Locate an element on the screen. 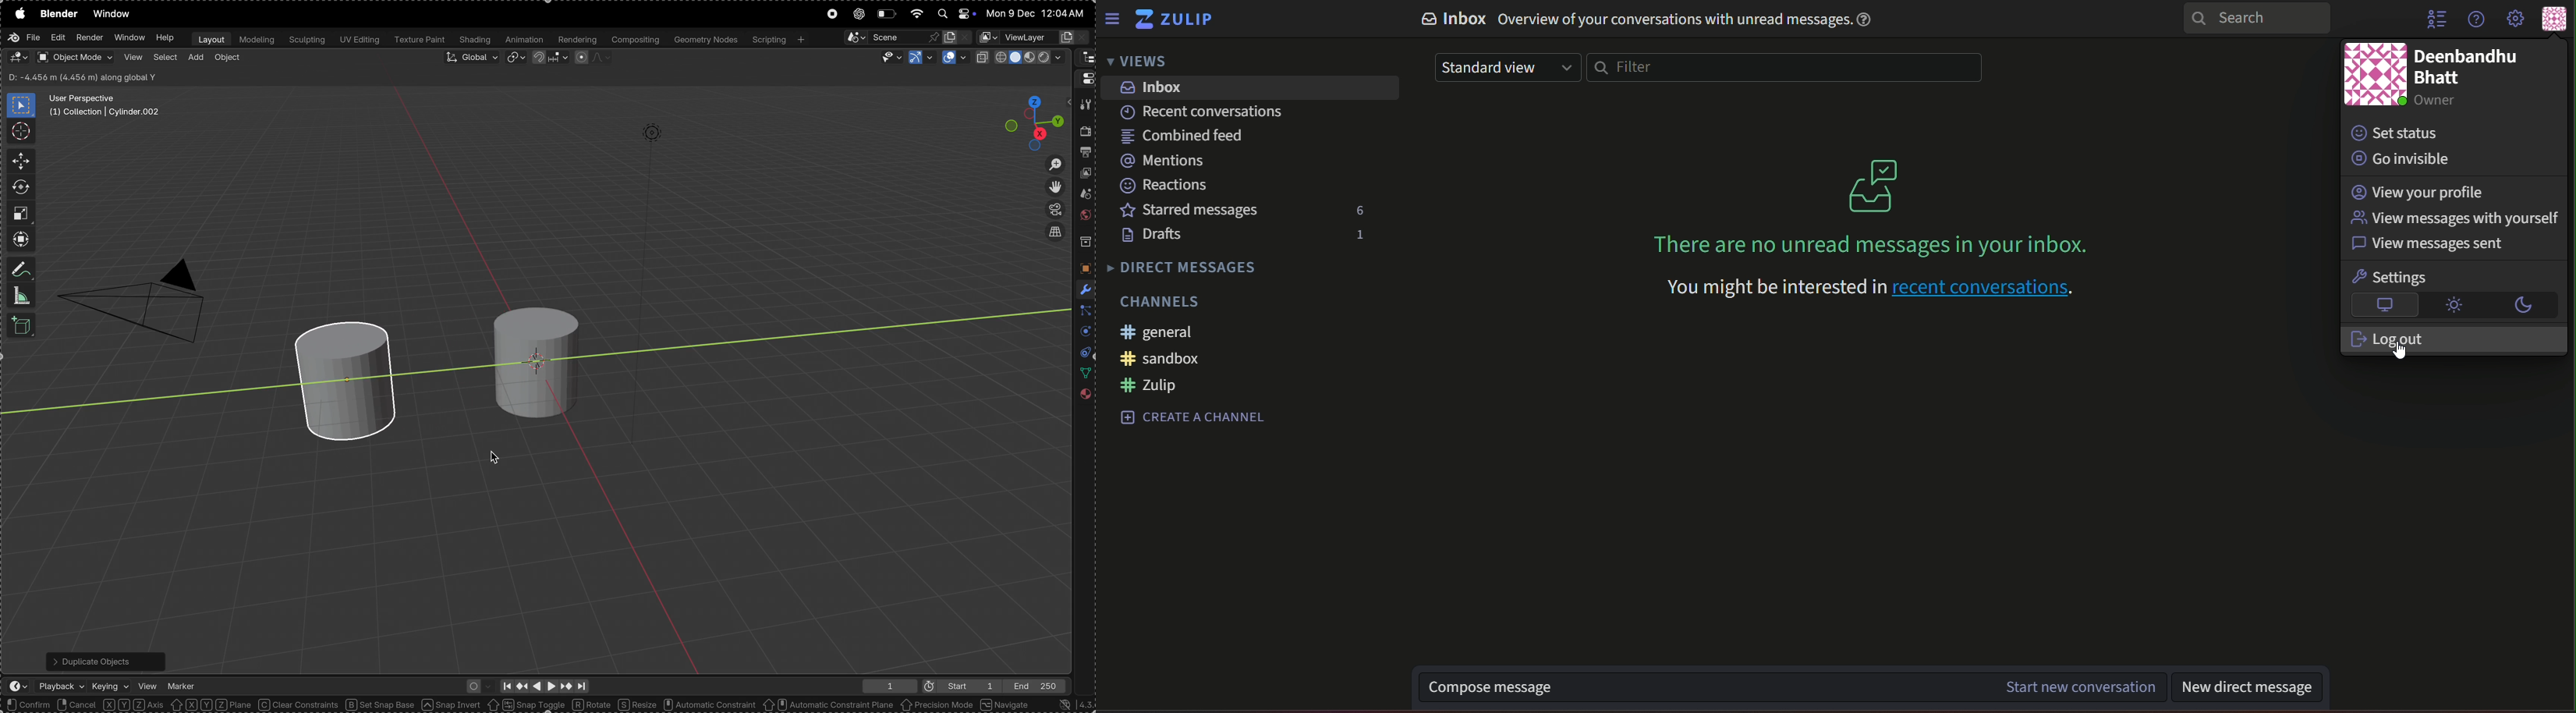  play back  is located at coordinates (62, 686).